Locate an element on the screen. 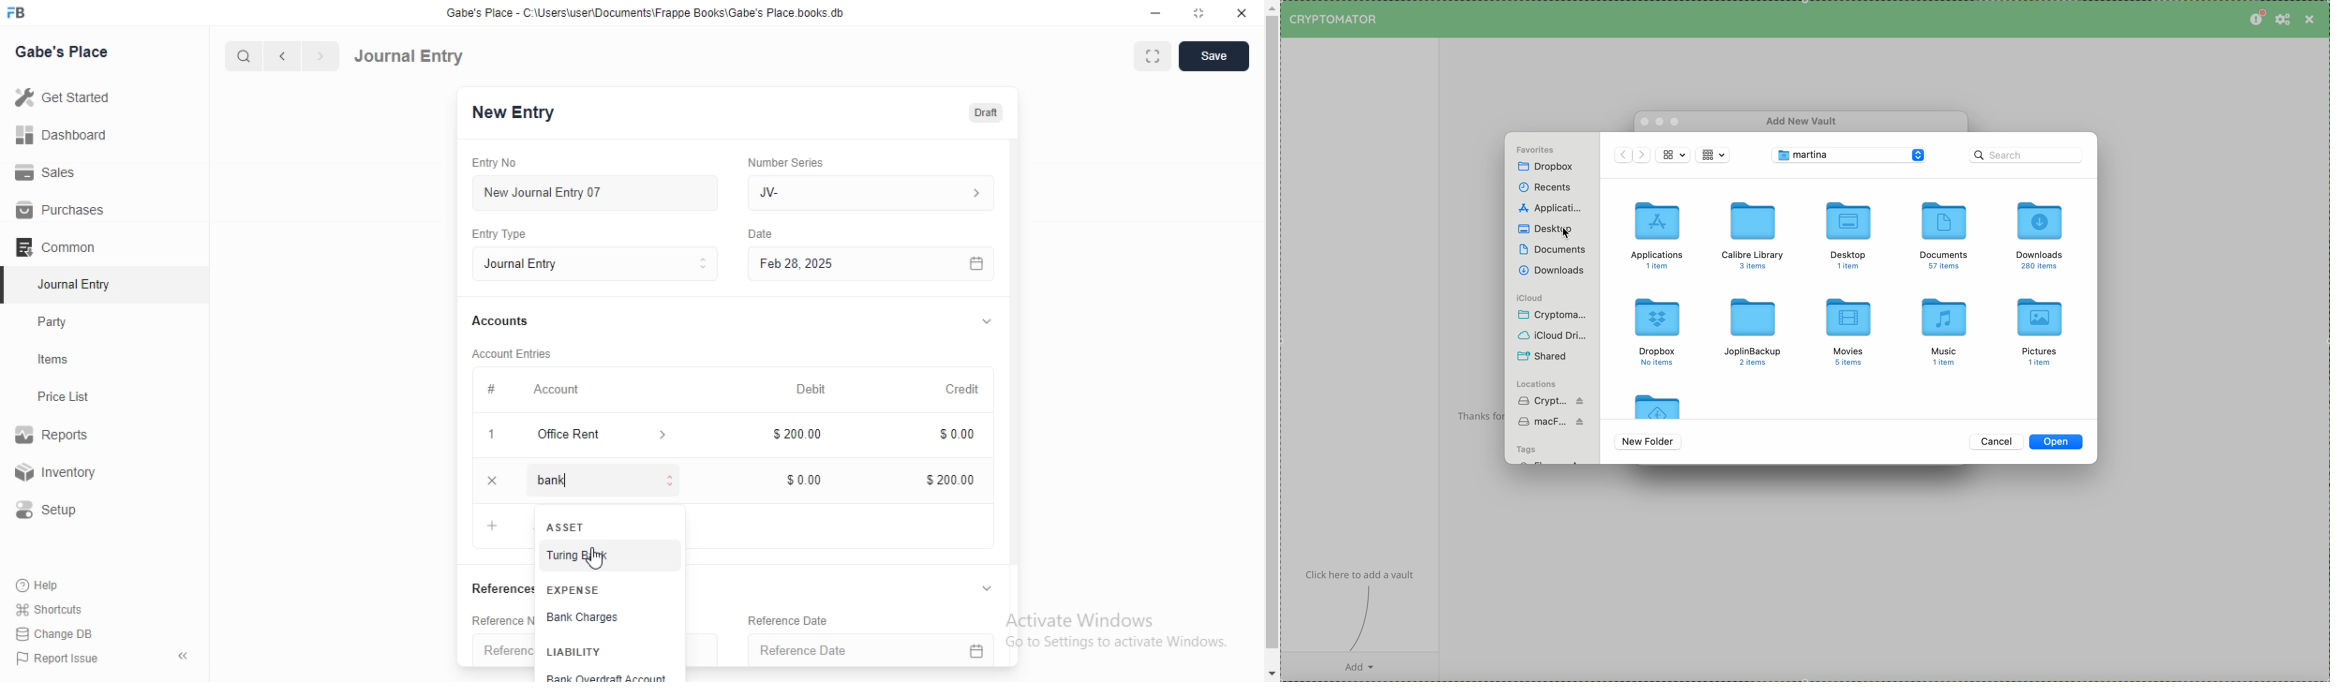  reference date is located at coordinates (805, 650).